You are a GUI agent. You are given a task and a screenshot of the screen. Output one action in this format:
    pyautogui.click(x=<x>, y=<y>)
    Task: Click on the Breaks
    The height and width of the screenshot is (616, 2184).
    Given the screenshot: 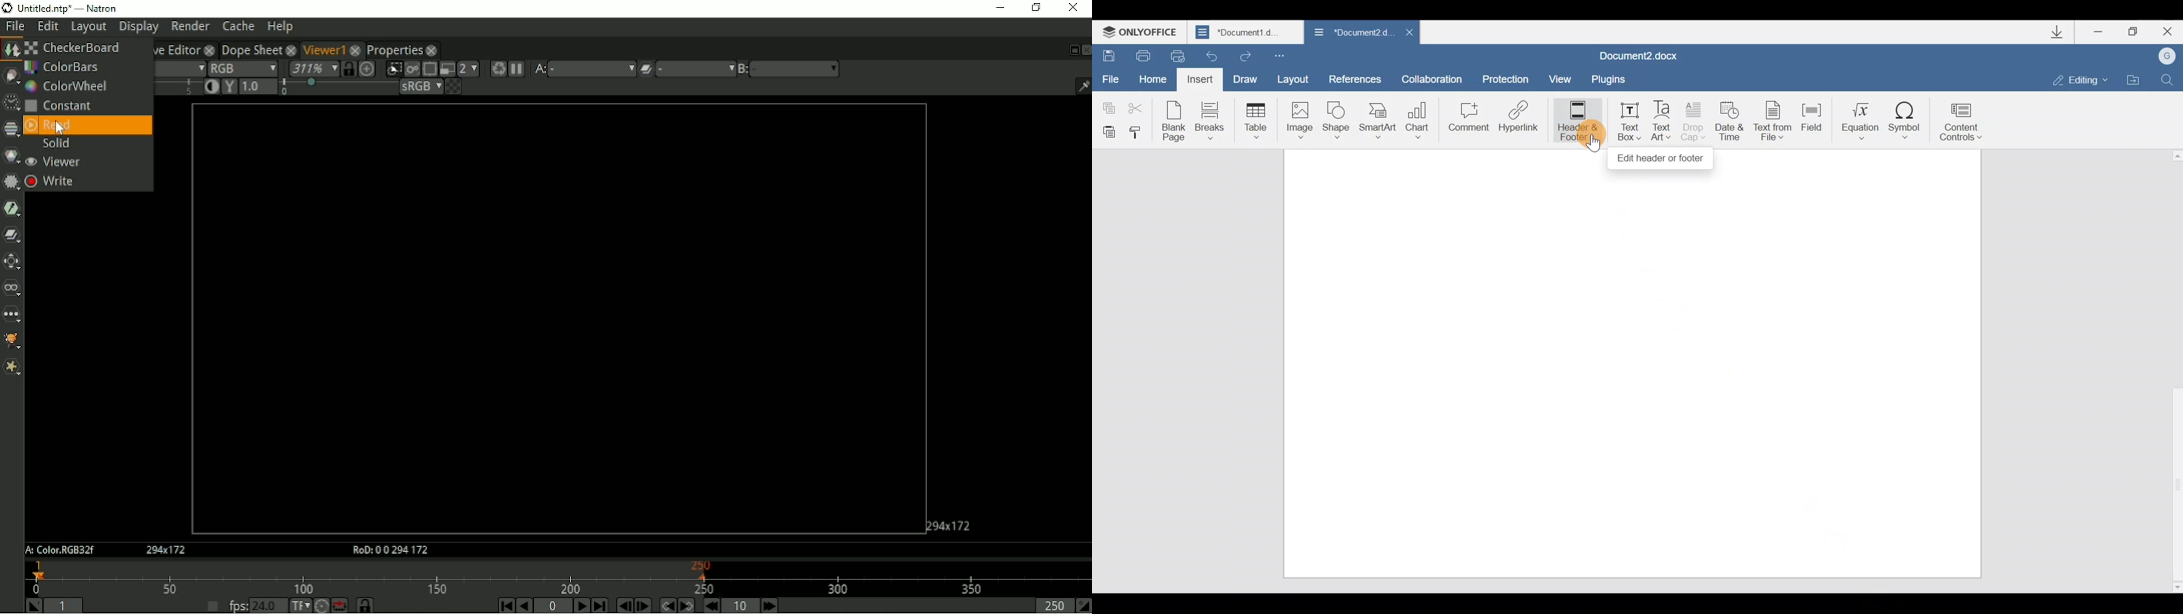 What is the action you would take?
    pyautogui.click(x=1209, y=121)
    